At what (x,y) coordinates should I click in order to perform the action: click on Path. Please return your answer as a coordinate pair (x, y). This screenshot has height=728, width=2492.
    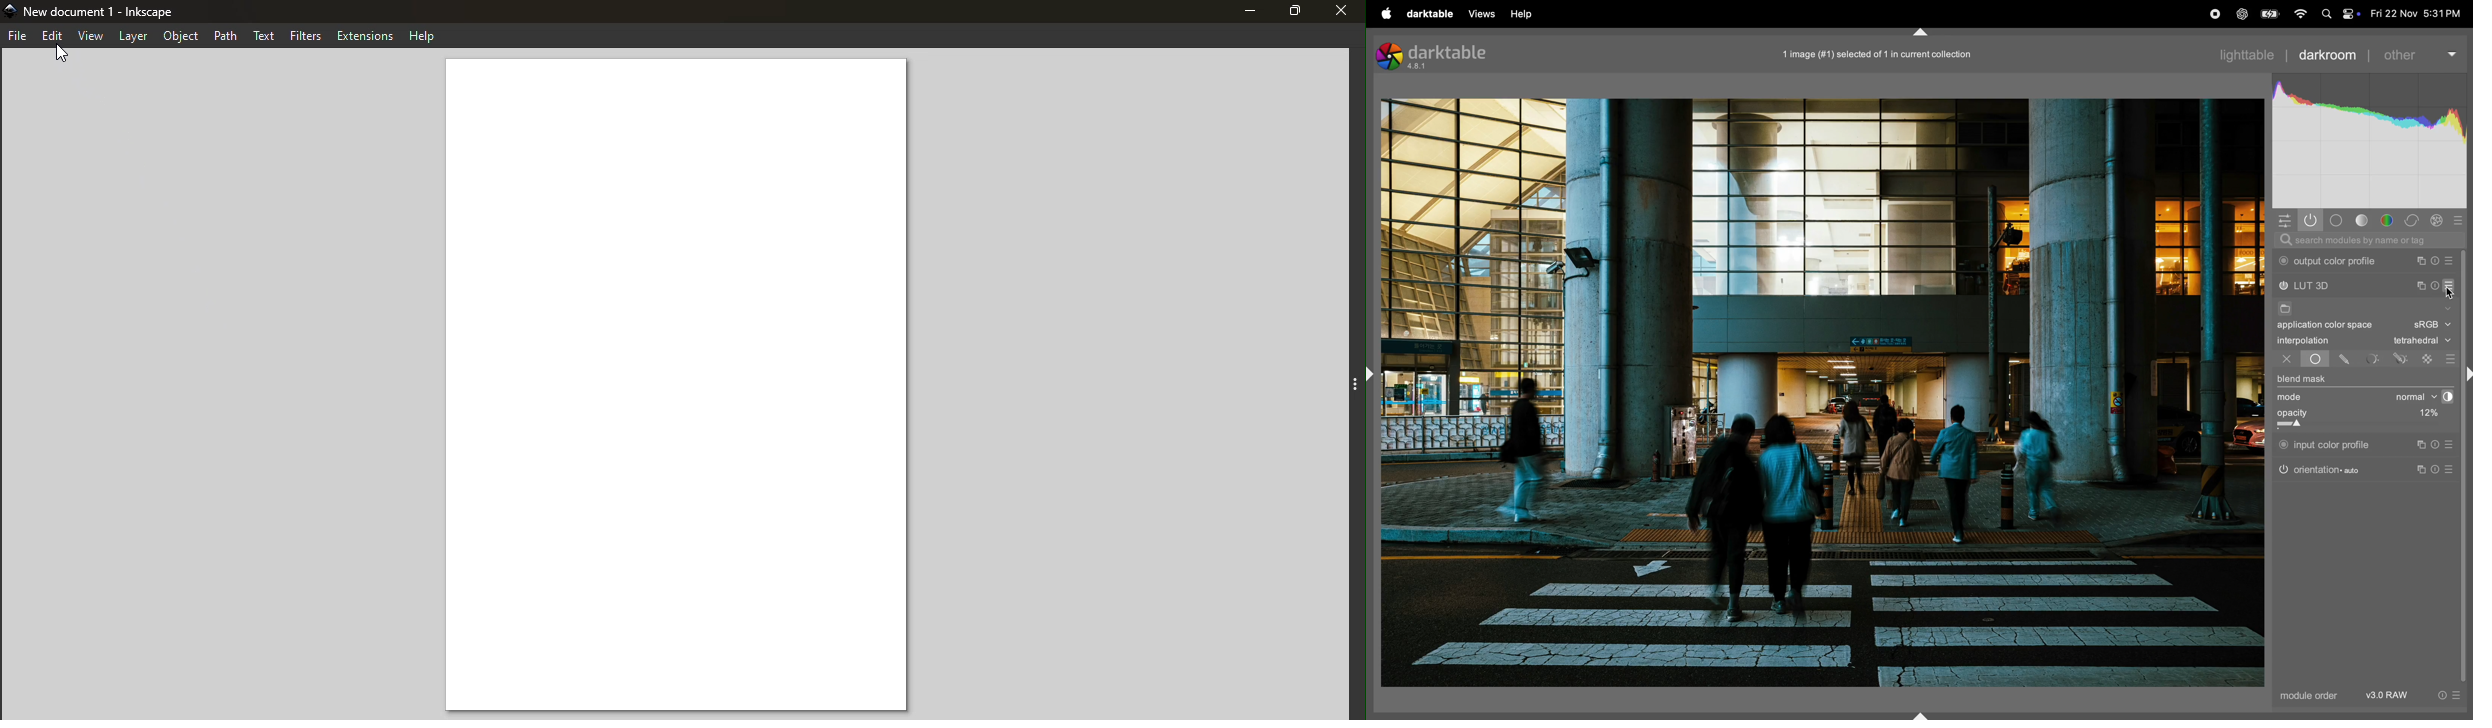
    Looking at the image, I should click on (229, 34).